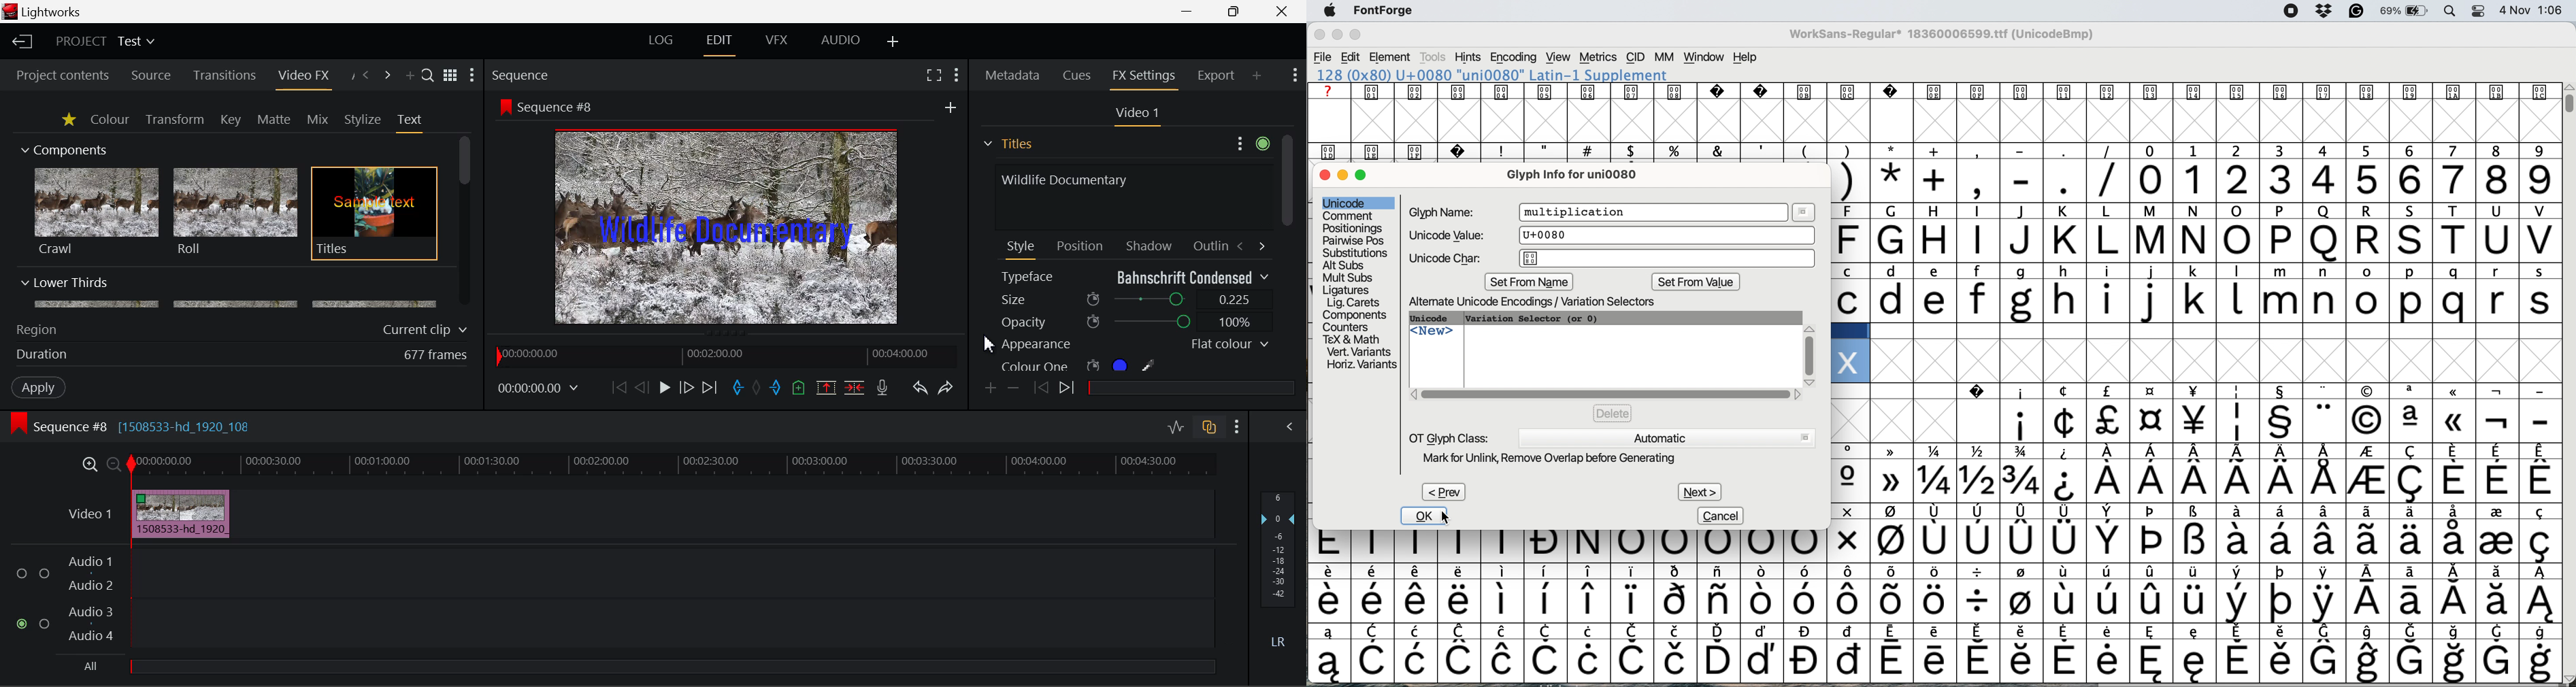  What do you see at coordinates (729, 229) in the screenshot?
I see `Text Size Updated in Preview` at bounding box center [729, 229].